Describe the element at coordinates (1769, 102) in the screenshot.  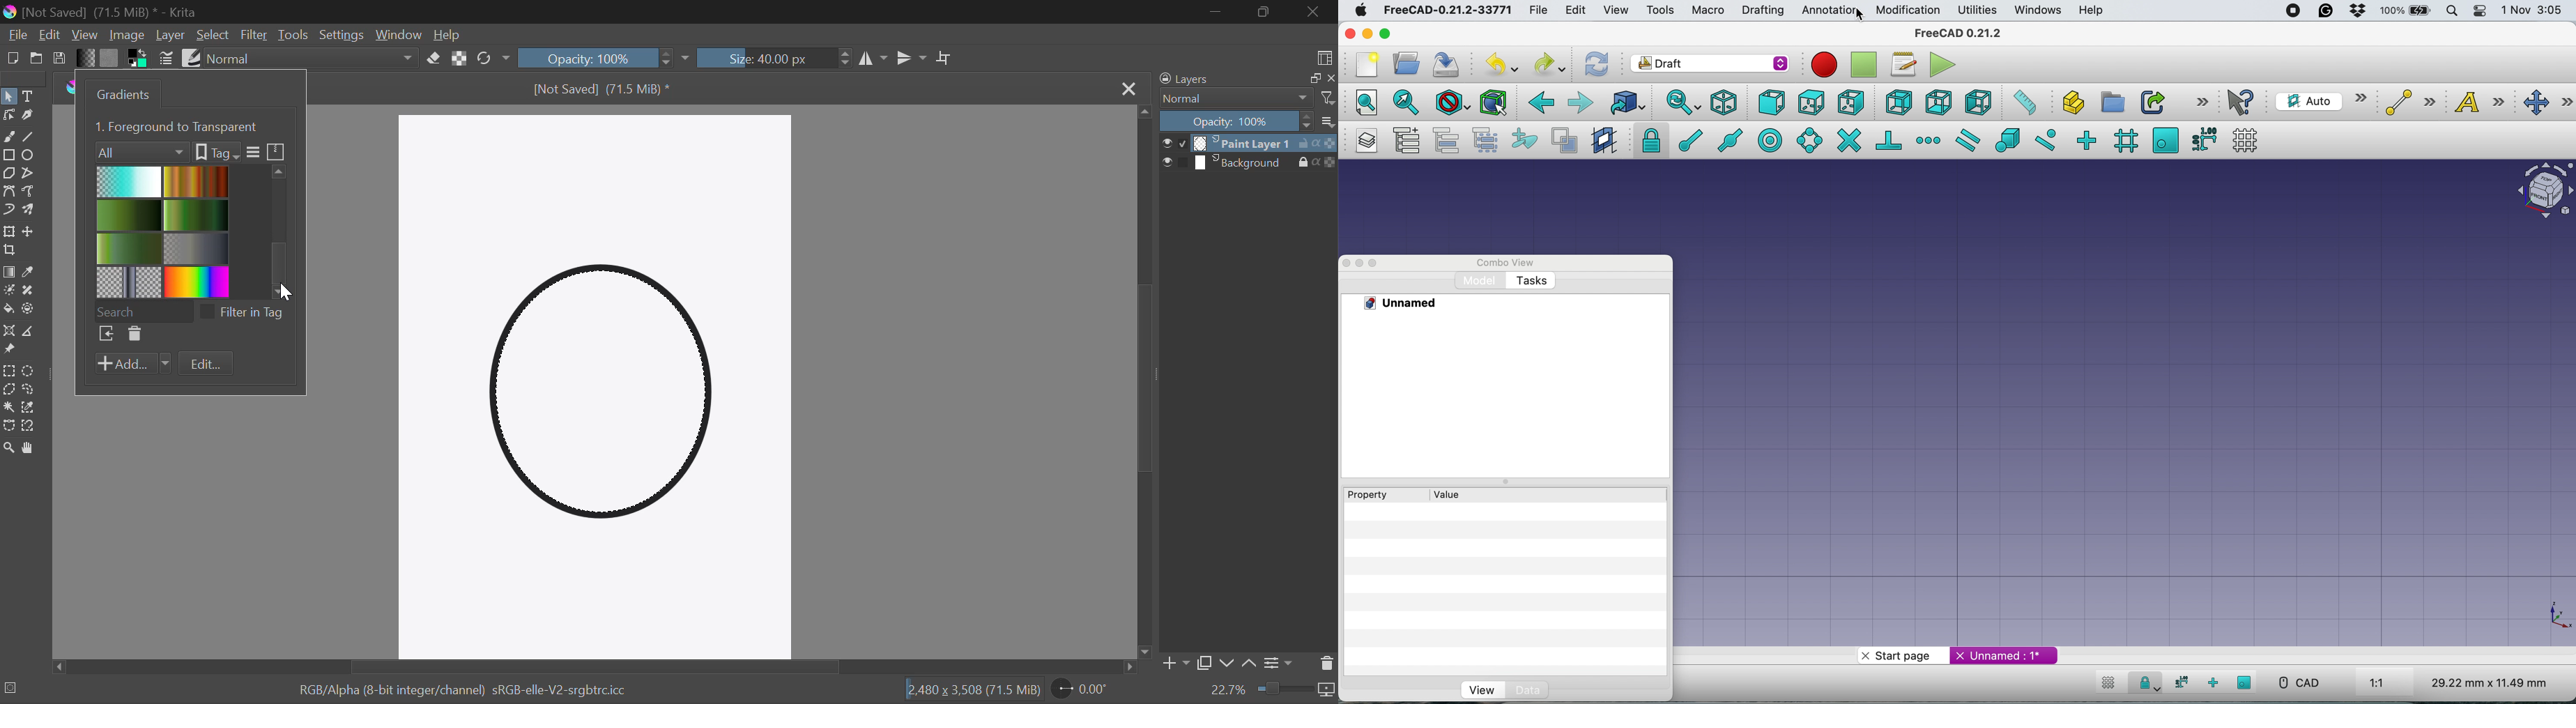
I see `front` at that location.